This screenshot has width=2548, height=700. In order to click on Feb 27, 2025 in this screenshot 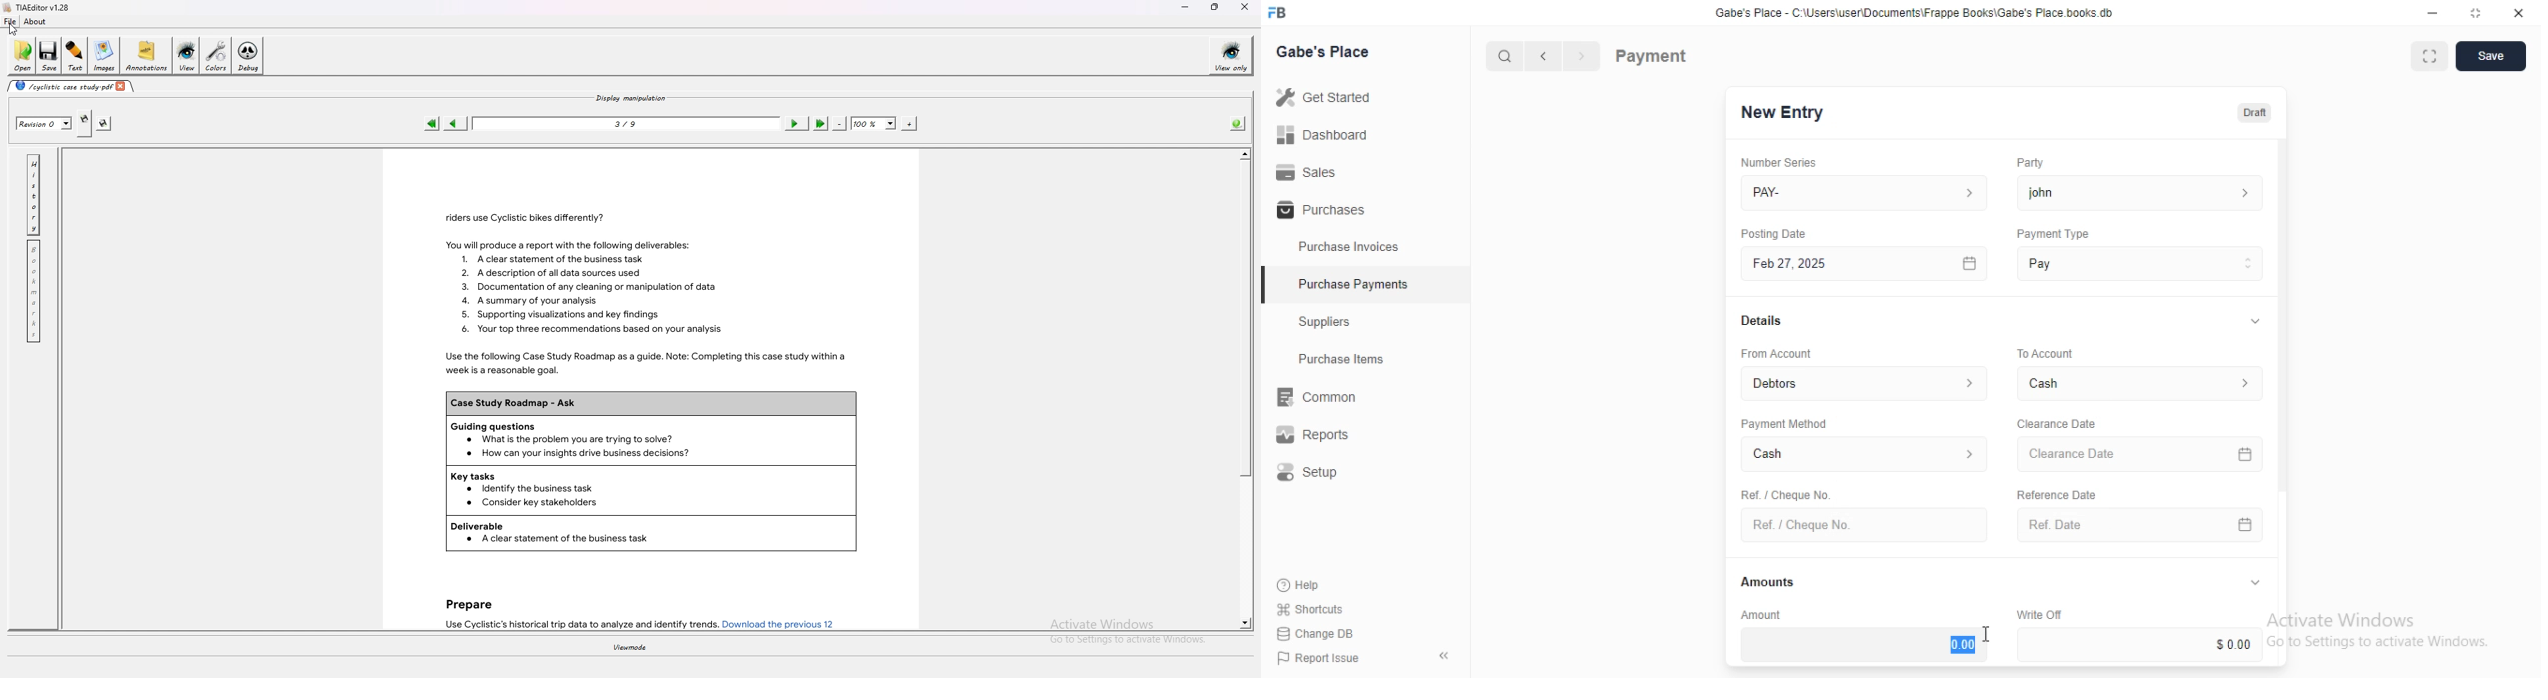, I will do `click(1867, 264)`.